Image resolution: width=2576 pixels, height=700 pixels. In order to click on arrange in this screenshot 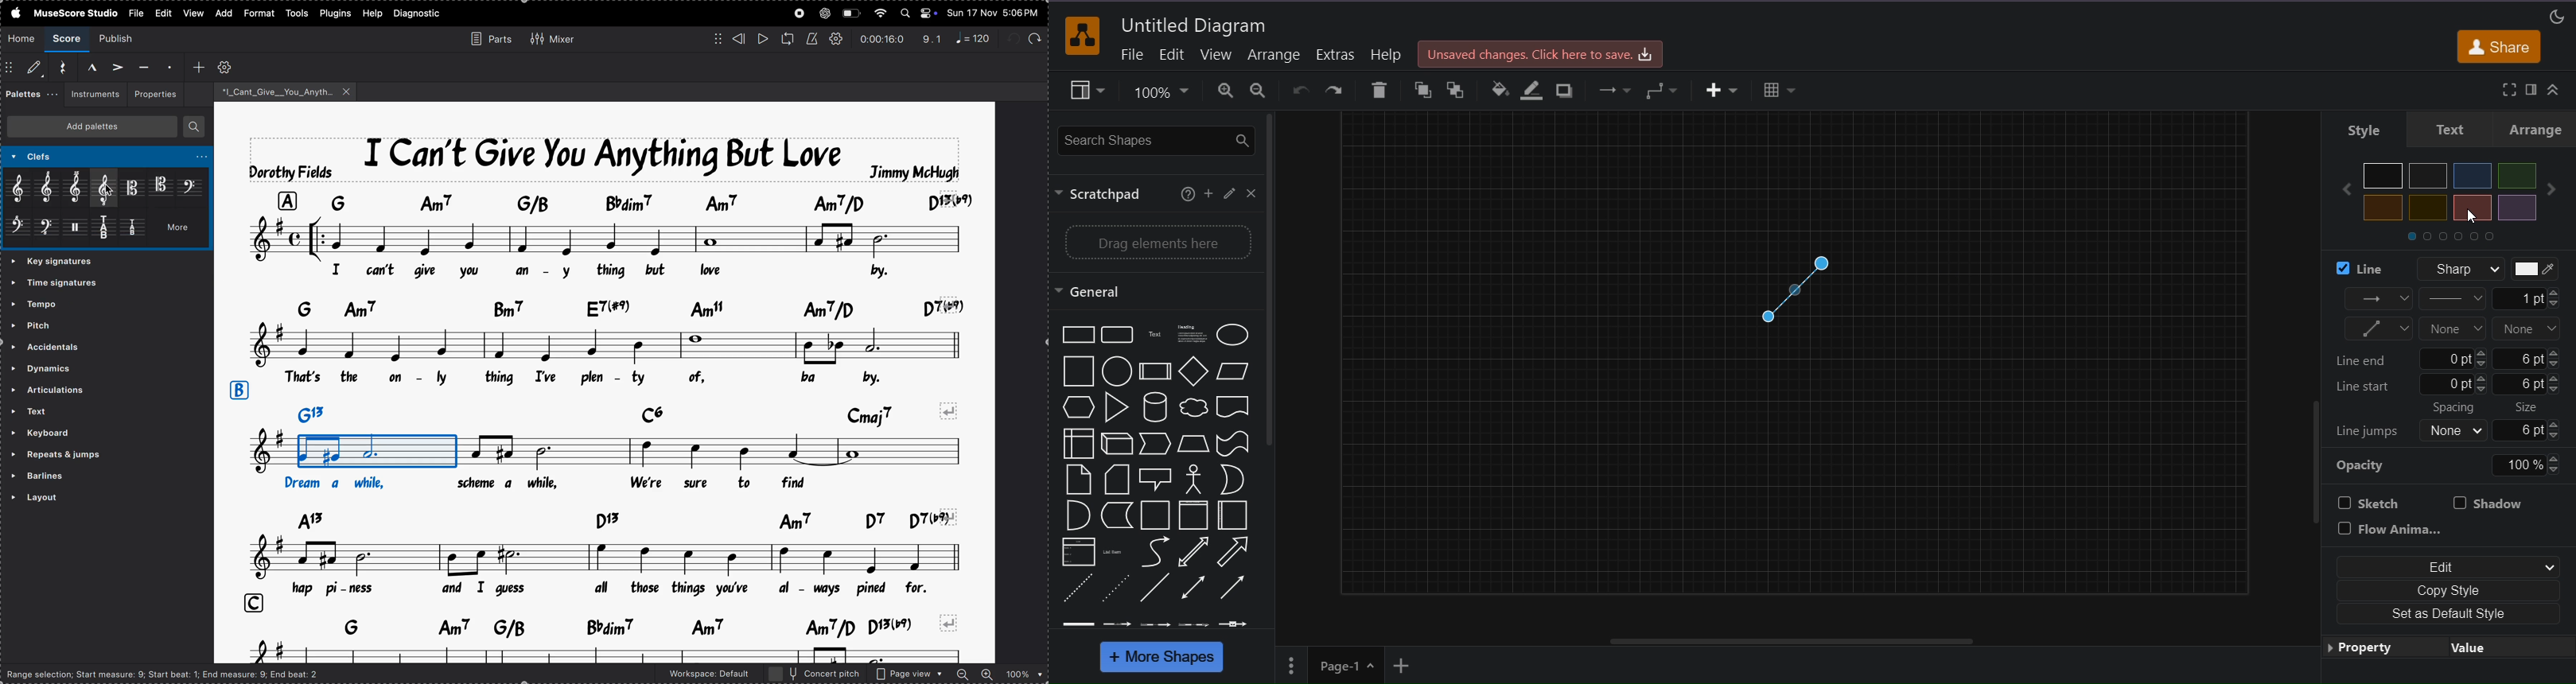, I will do `click(1274, 55)`.